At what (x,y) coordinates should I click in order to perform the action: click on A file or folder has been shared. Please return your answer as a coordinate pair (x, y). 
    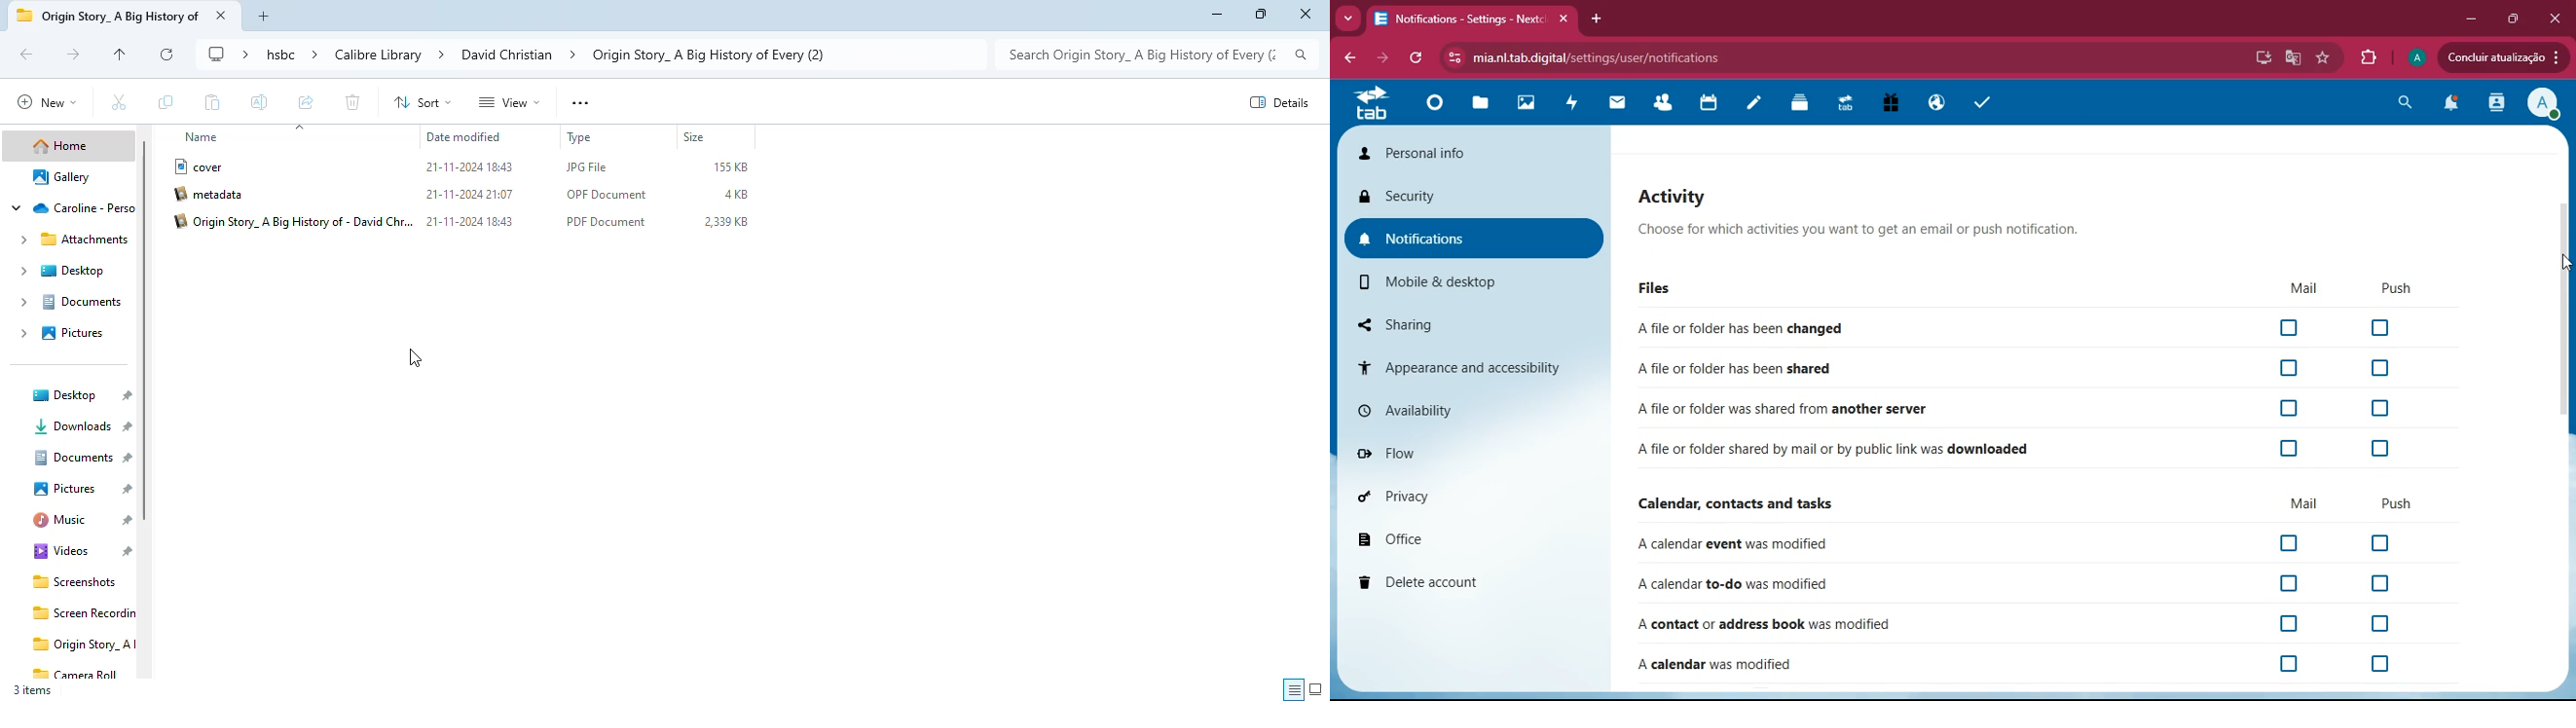
    Looking at the image, I should click on (1736, 367).